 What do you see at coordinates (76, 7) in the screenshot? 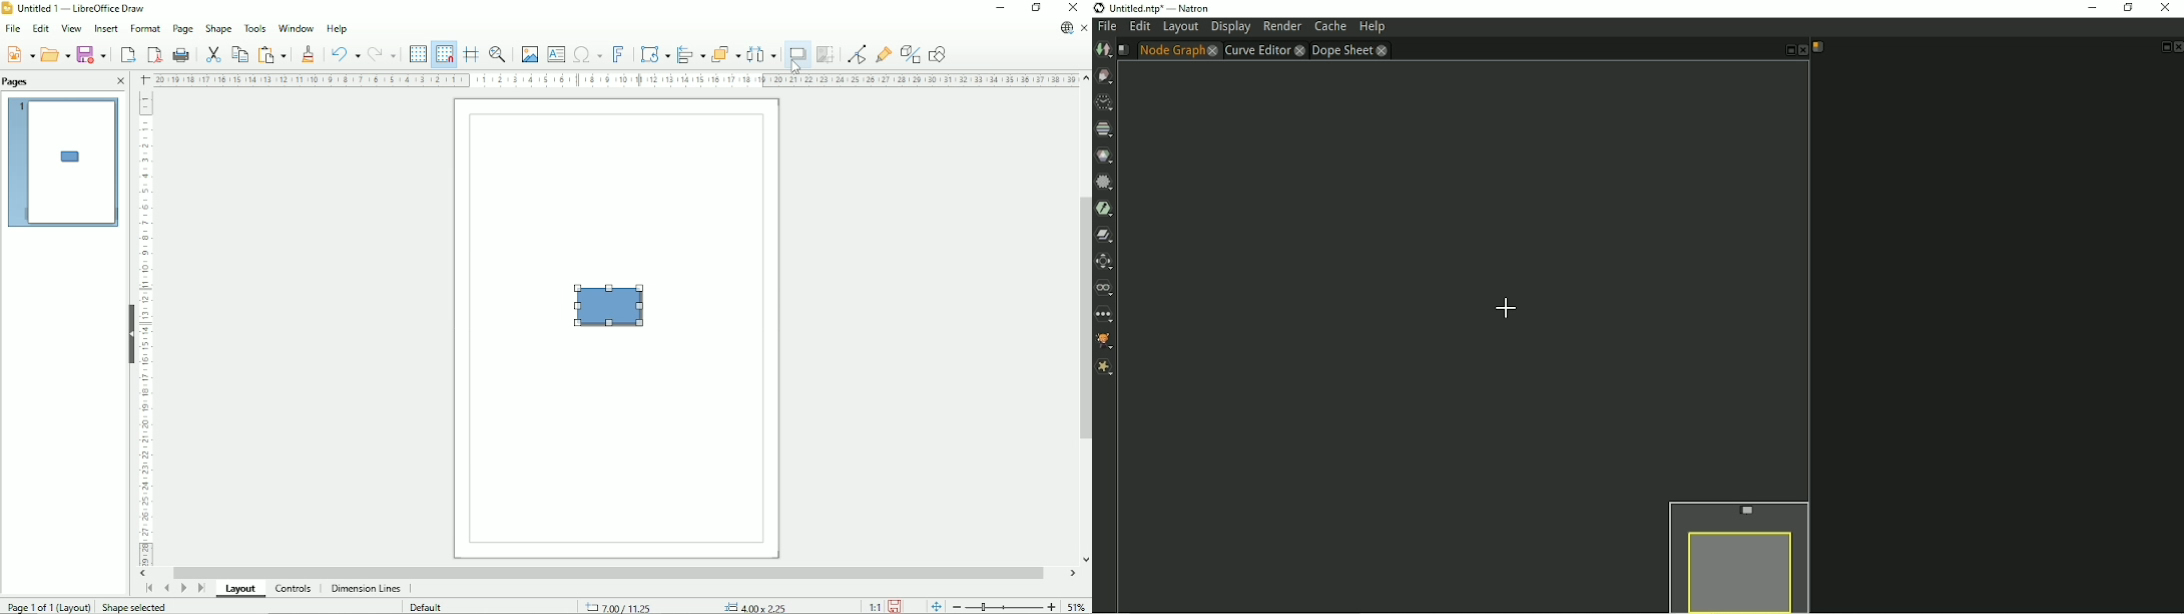
I see `Untitled 1 - LibreOfficeDraw` at bounding box center [76, 7].